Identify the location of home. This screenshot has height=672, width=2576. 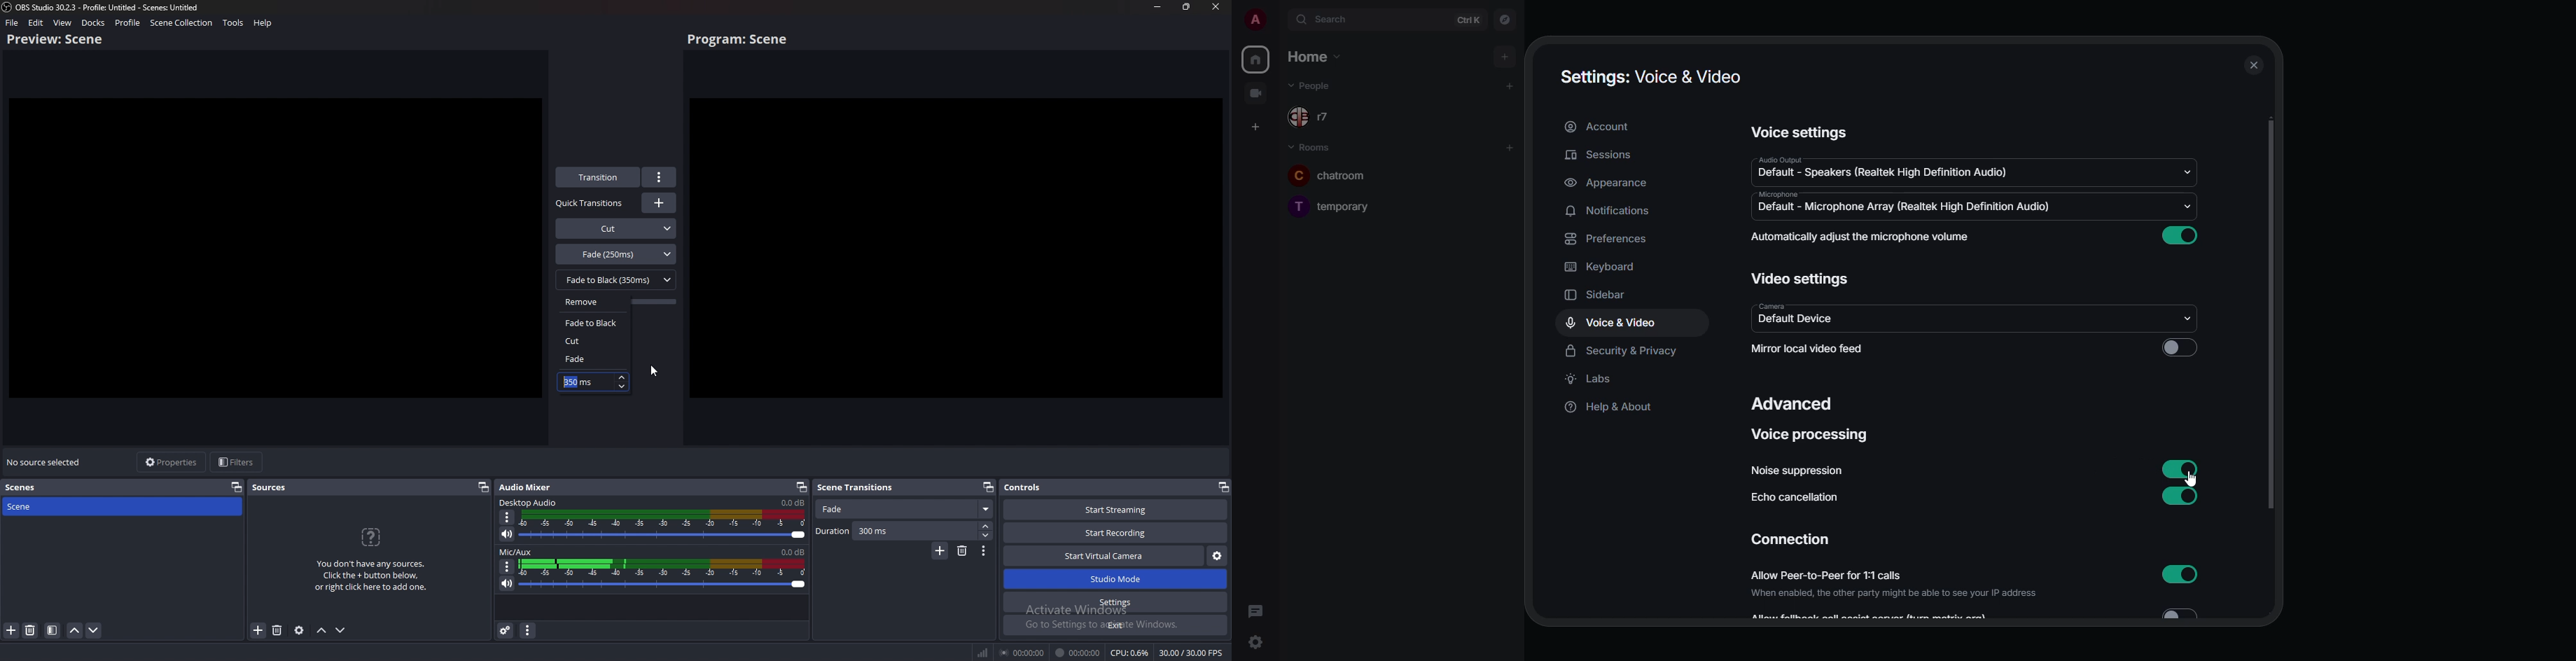
(1257, 57).